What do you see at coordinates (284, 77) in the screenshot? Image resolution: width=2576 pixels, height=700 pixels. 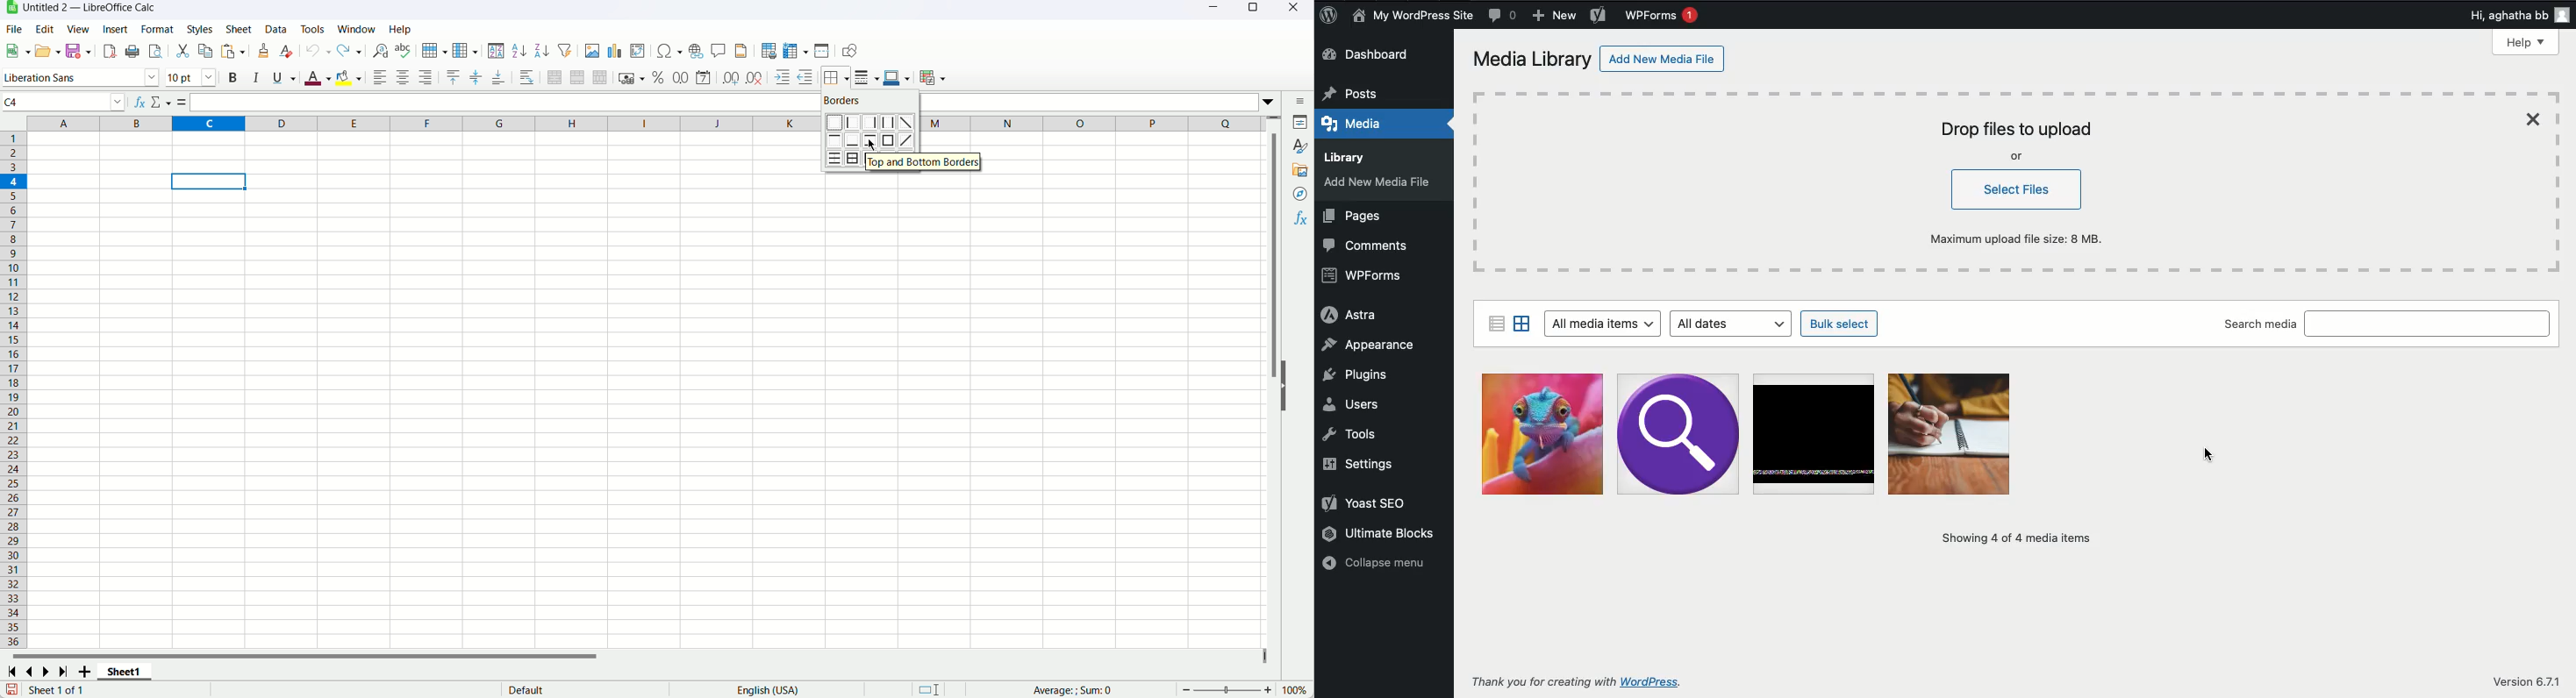 I see `Underline` at bounding box center [284, 77].